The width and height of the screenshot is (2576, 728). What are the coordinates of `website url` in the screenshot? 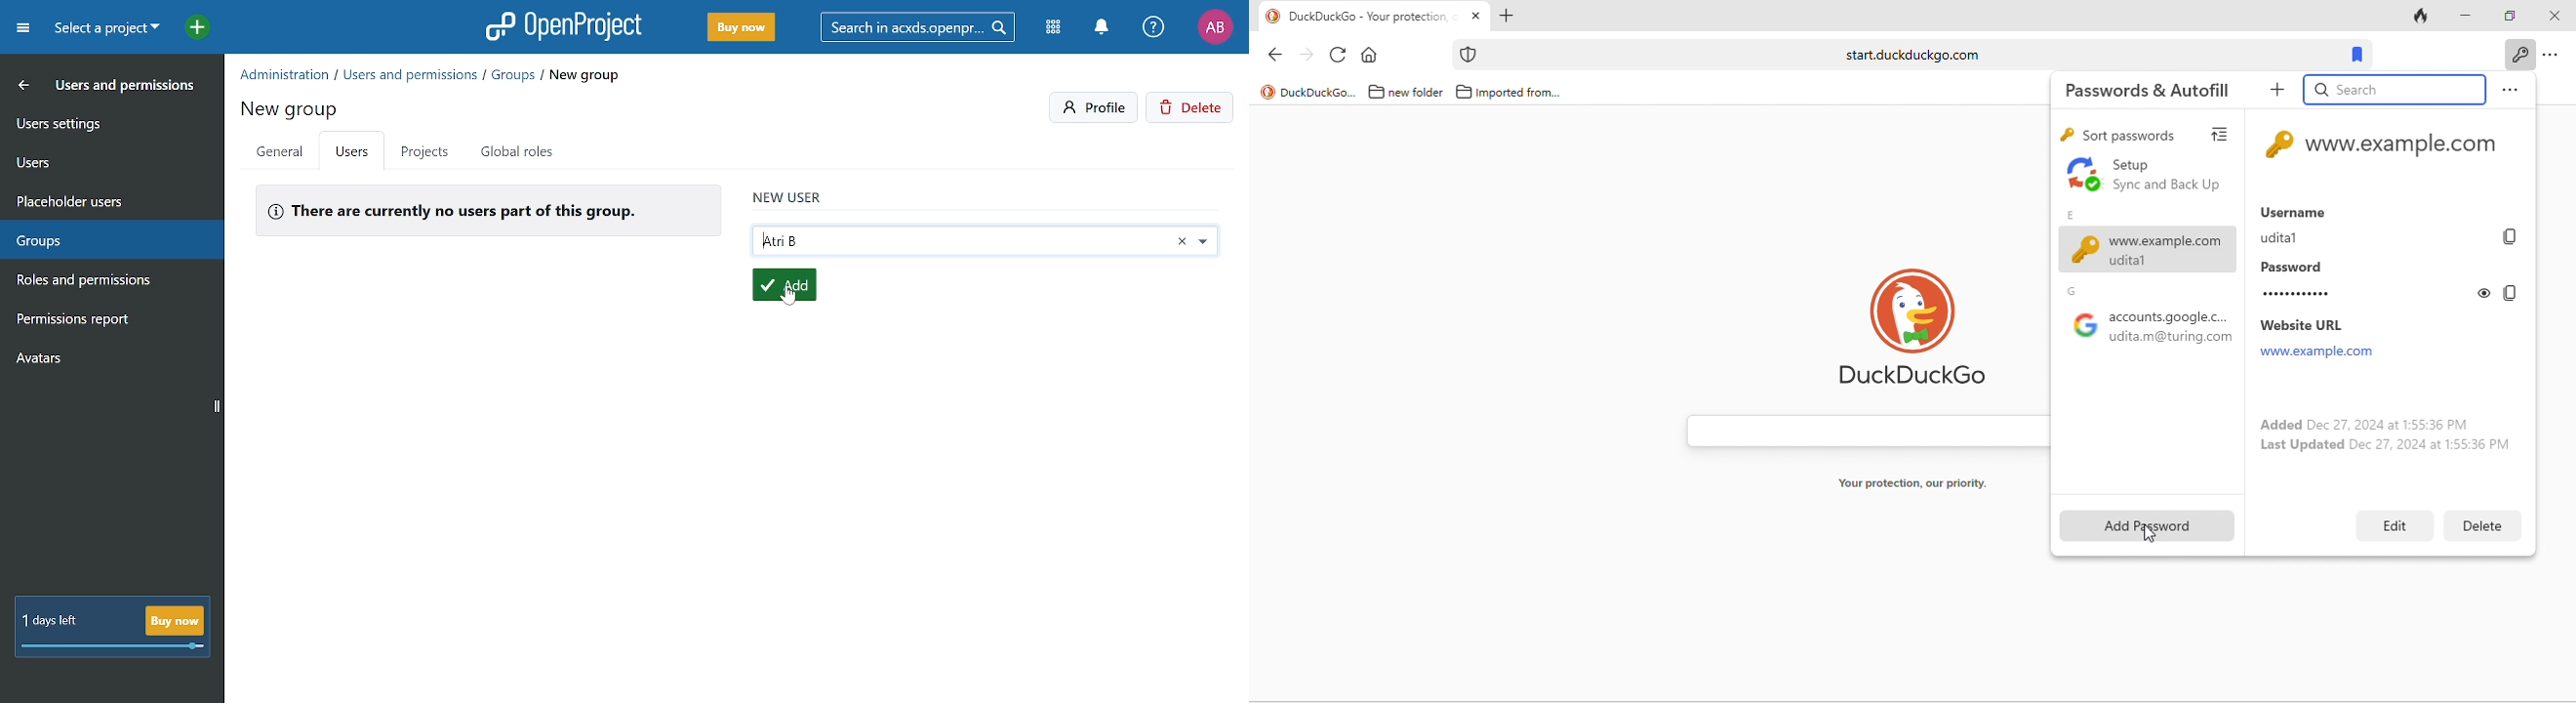 It's located at (2303, 324).